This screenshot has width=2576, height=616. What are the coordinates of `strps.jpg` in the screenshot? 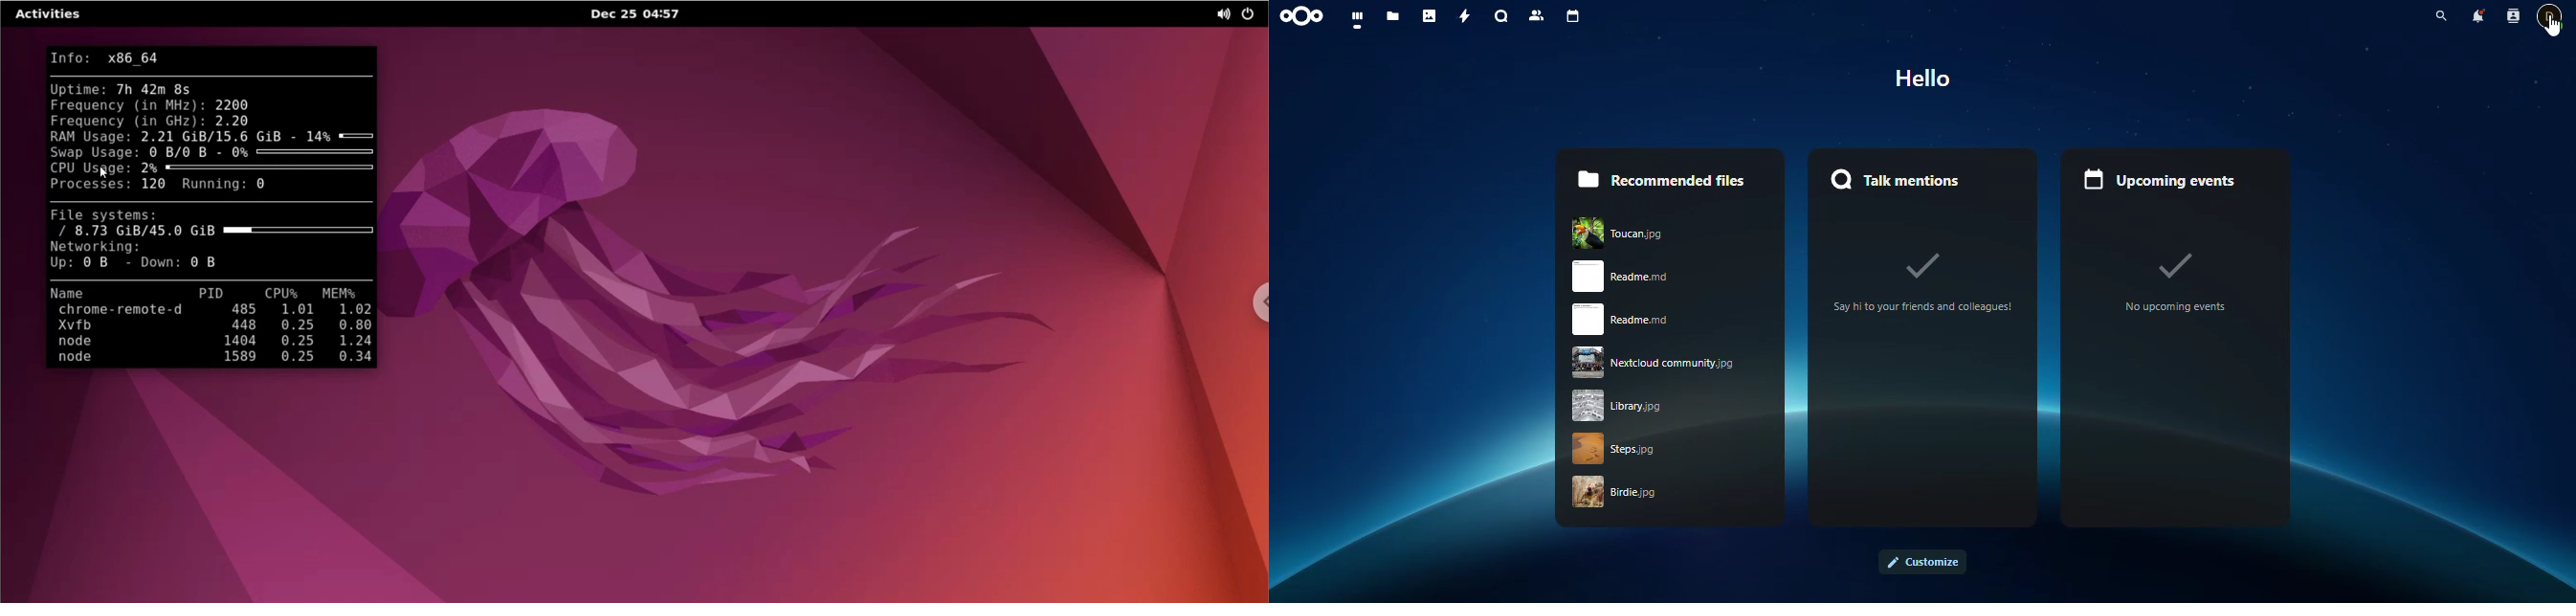 It's located at (1660, 448).